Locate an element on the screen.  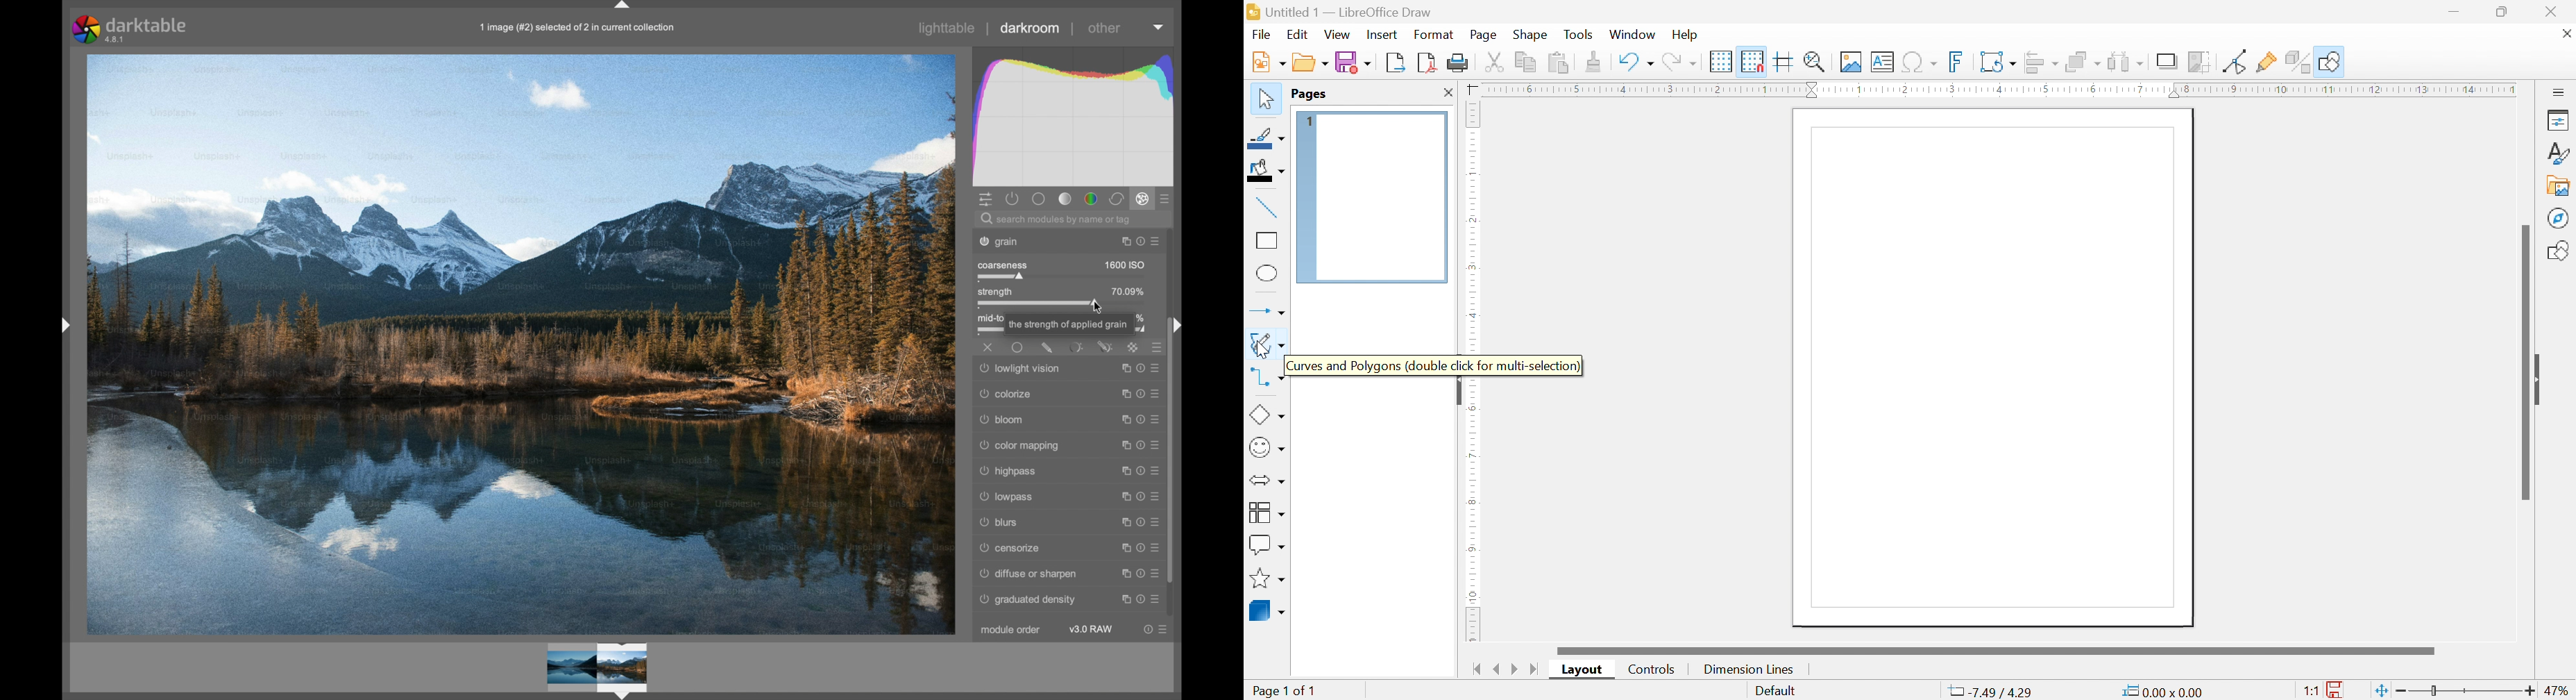
helplines while moving is located at coordinates (1781, 61).